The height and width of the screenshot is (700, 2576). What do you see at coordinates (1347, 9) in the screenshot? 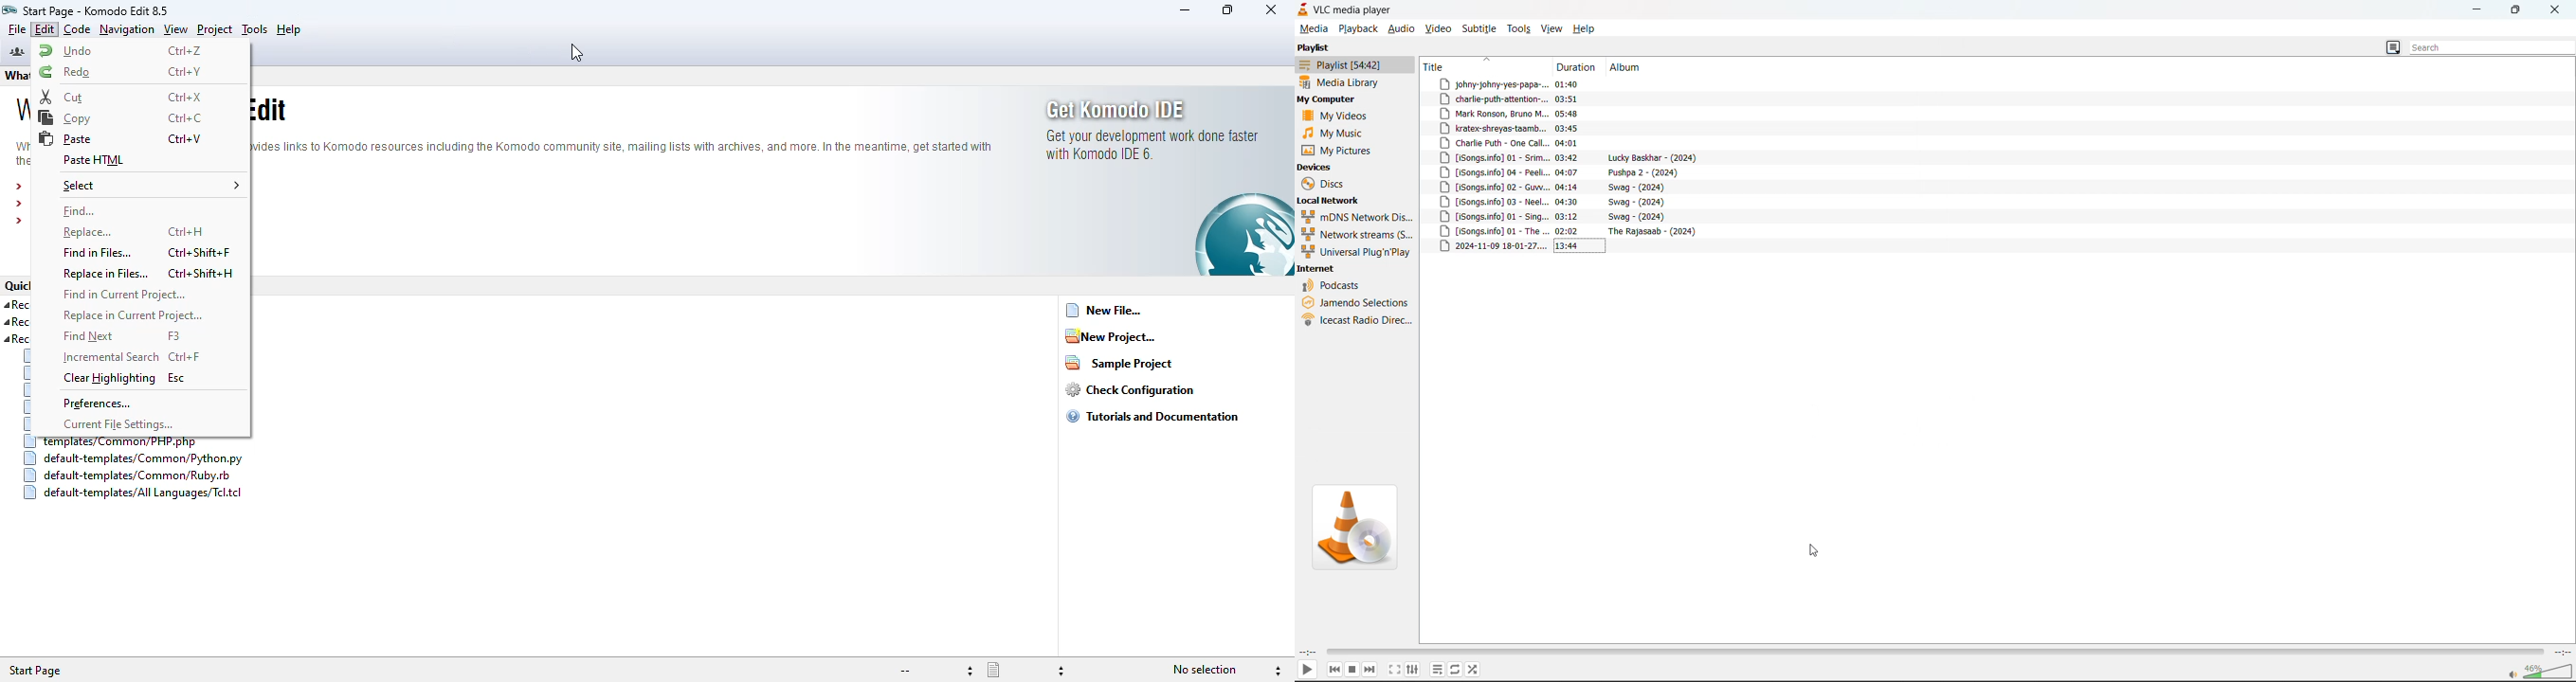
I see `track and app name` at bounding box center [1347, 9].